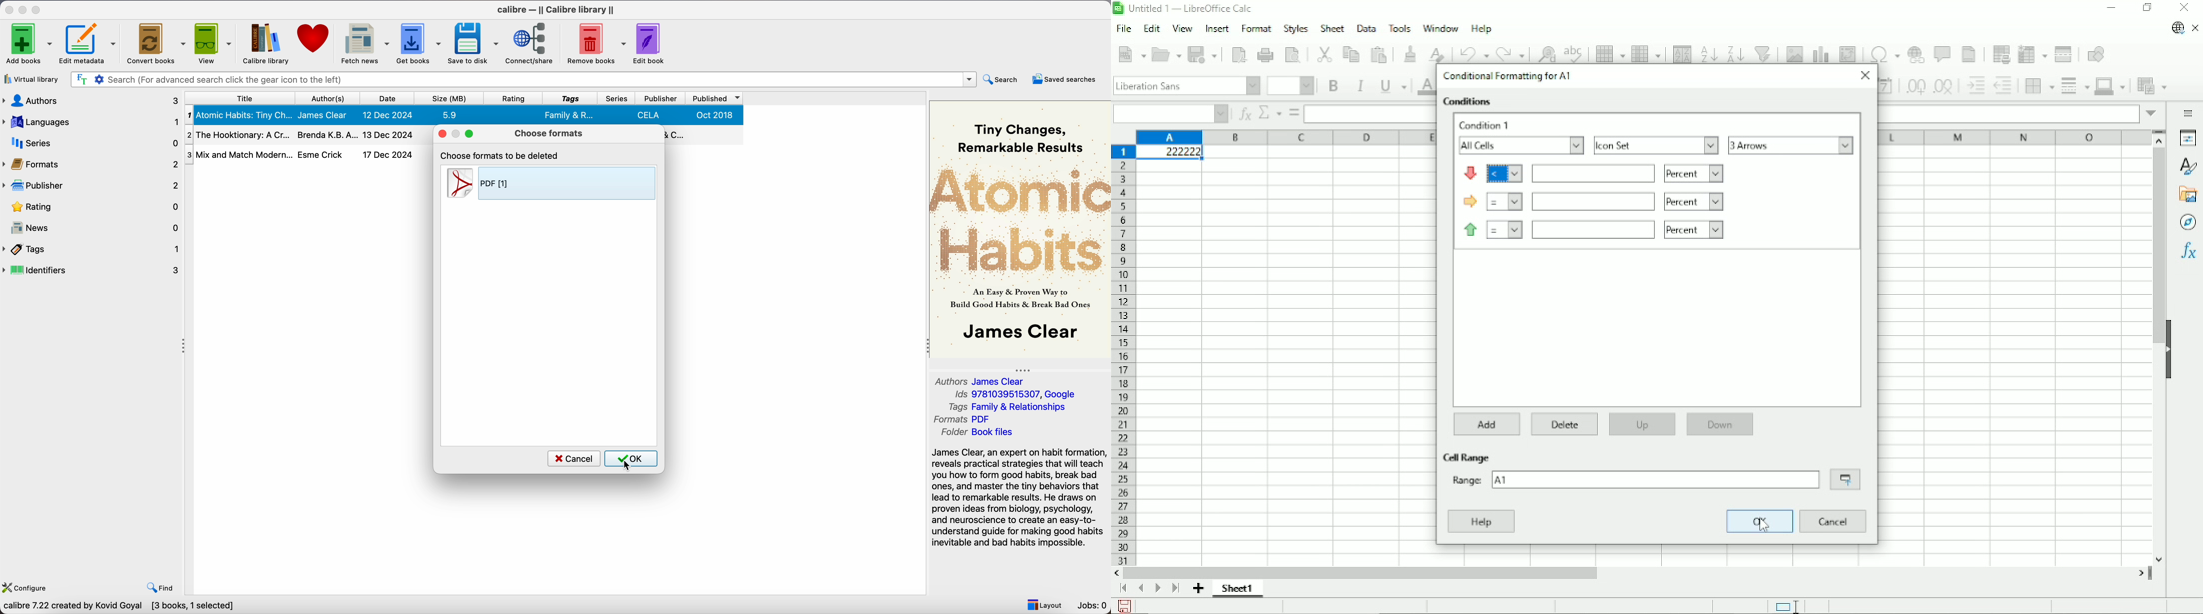  I want to click on close program, so click(9, 9).